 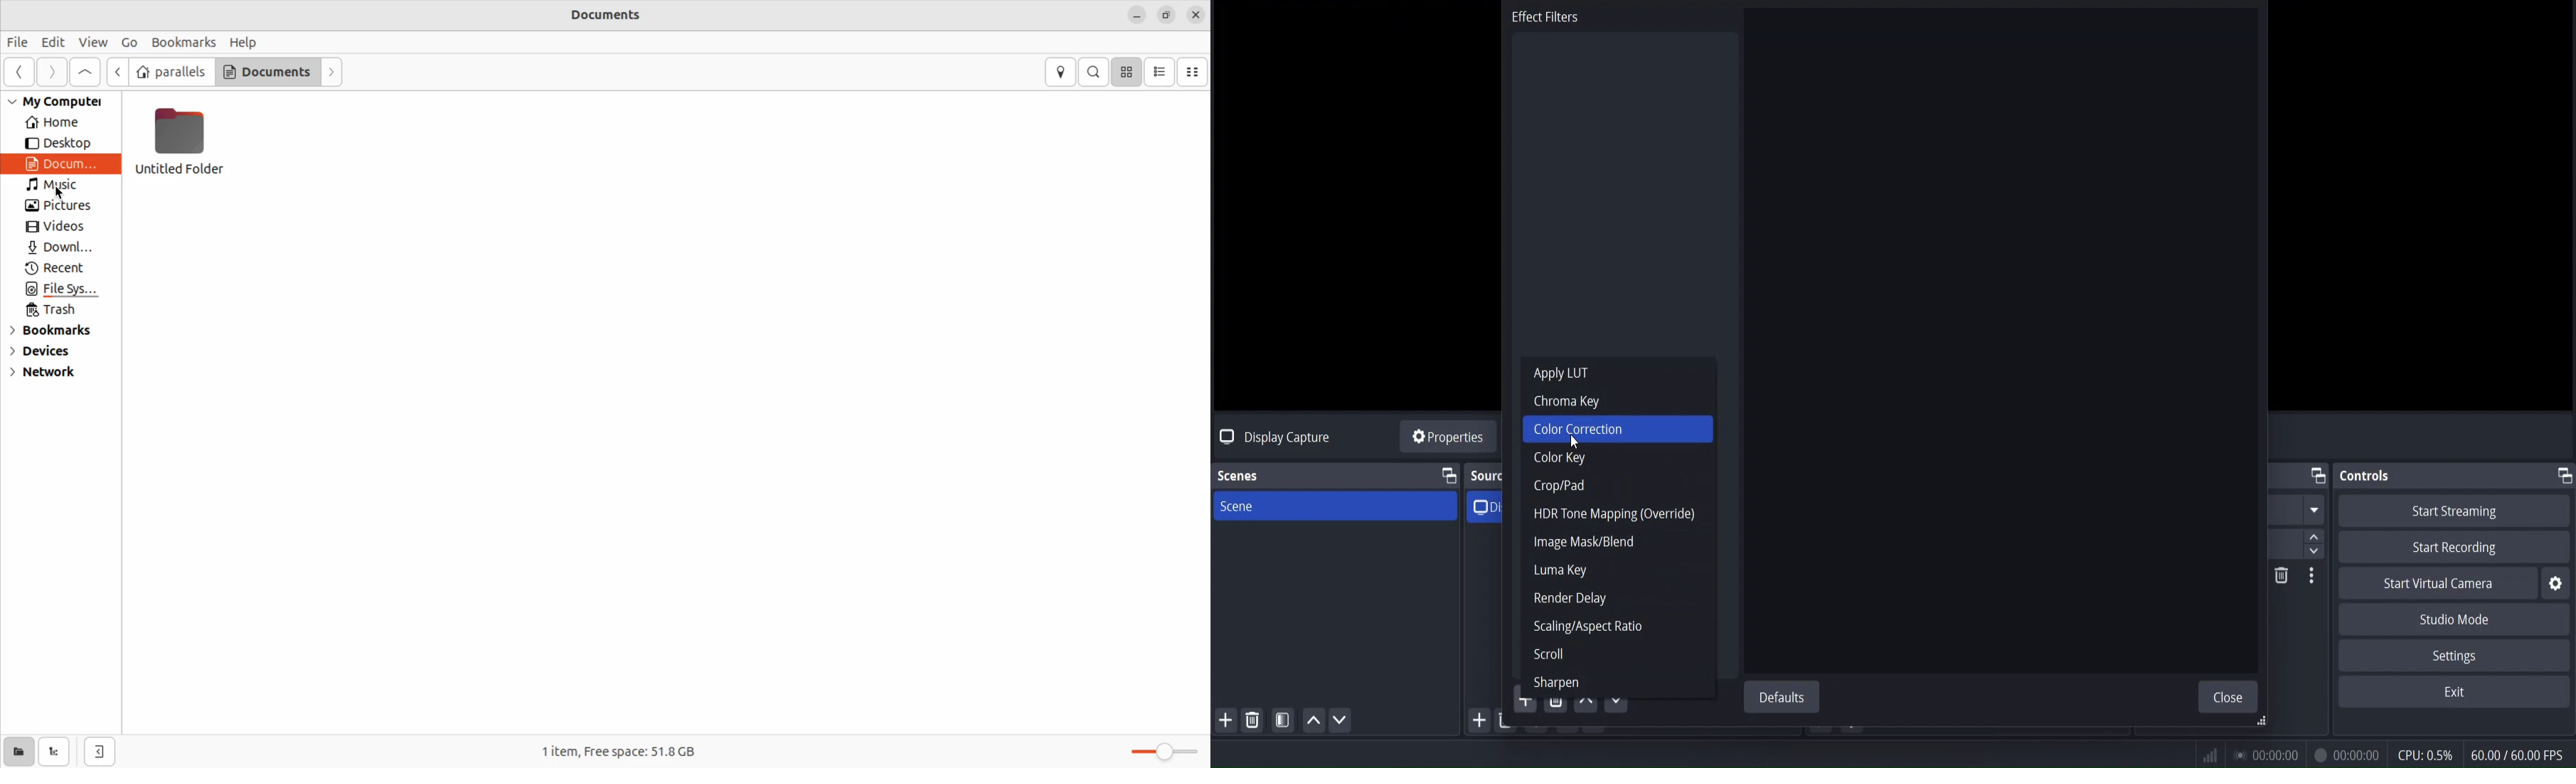 I want to click on color key, so click(x=1560, y=460).